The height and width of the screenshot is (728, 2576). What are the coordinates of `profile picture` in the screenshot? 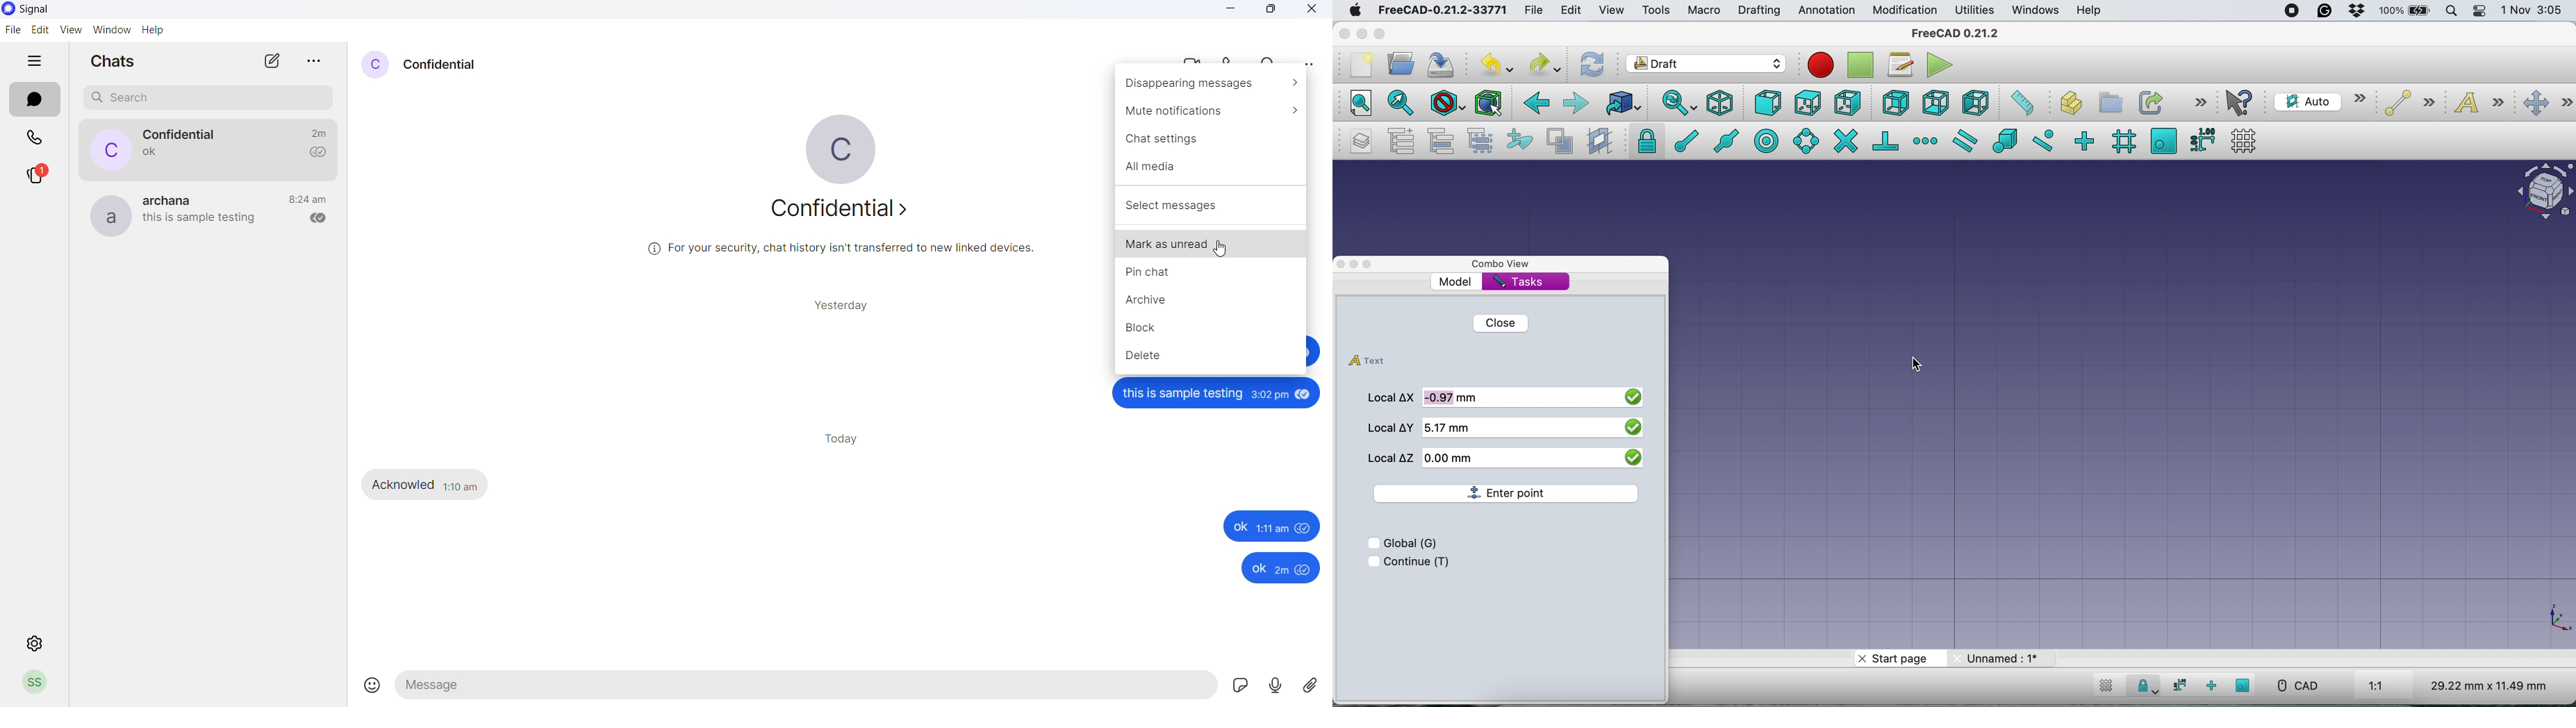 It's located at (851, 147).